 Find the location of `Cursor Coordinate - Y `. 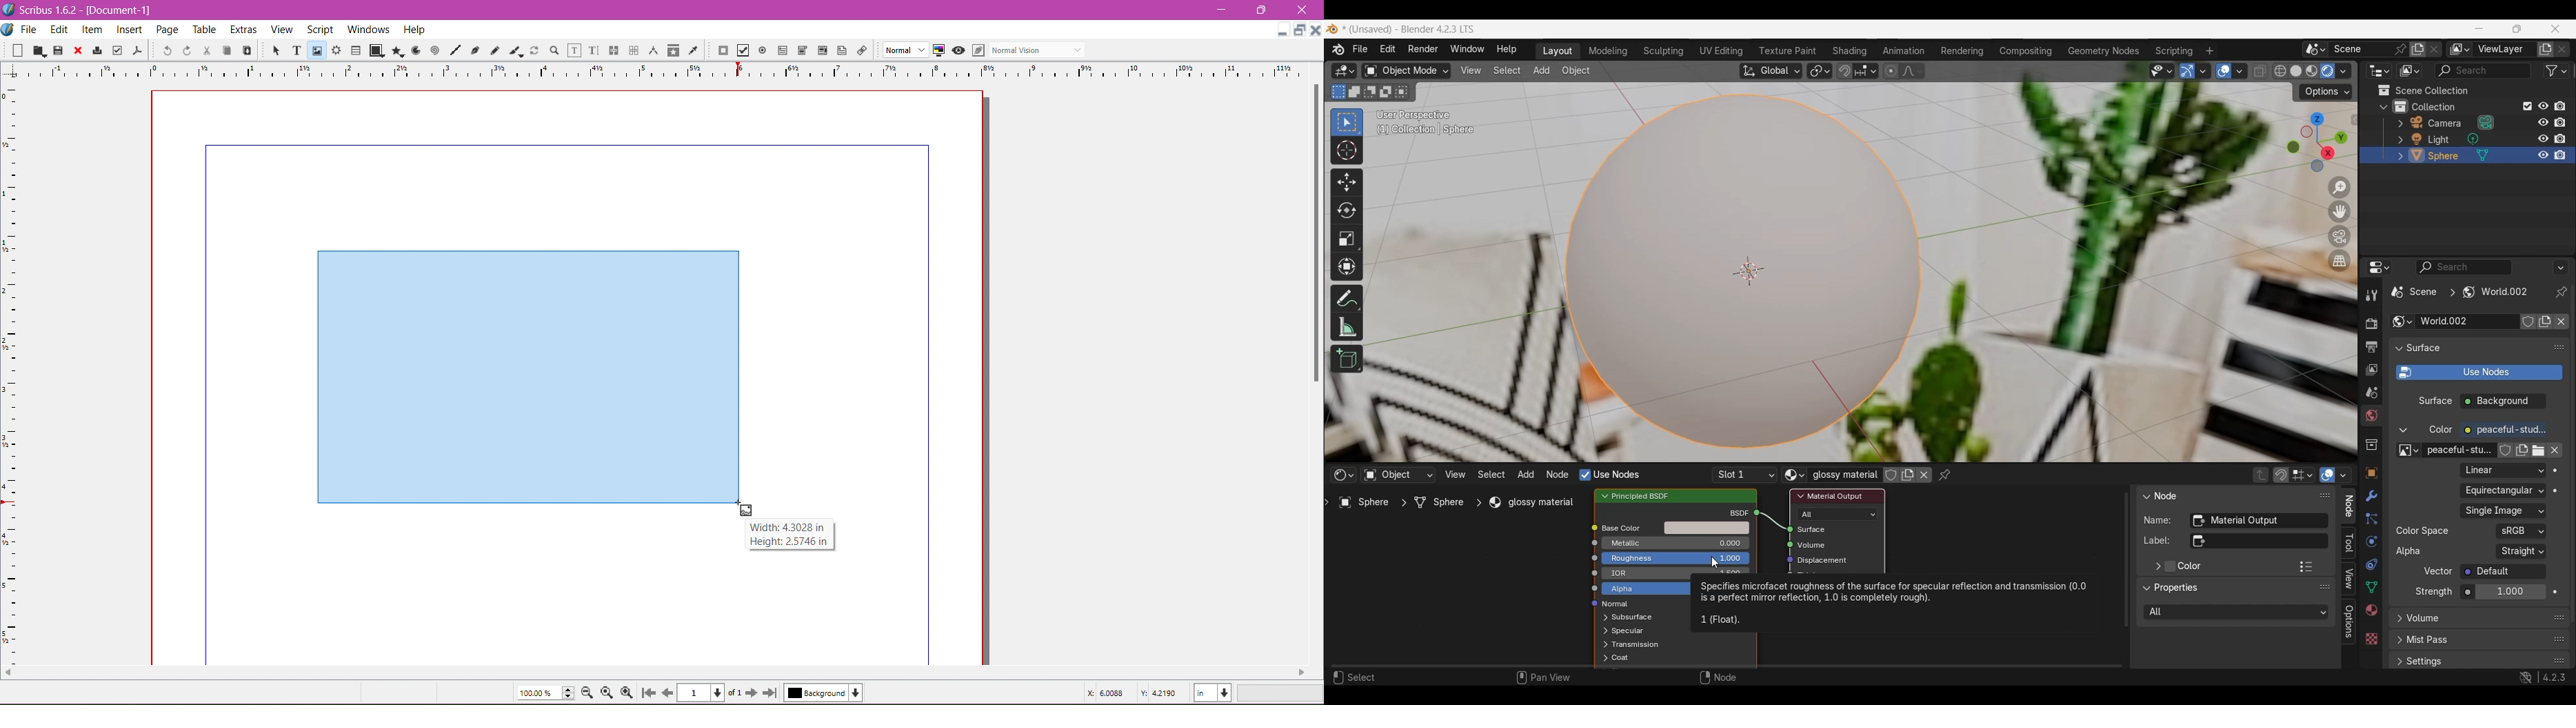

Cursor Coordinate - Y  is located at coordinates (1158, 693).